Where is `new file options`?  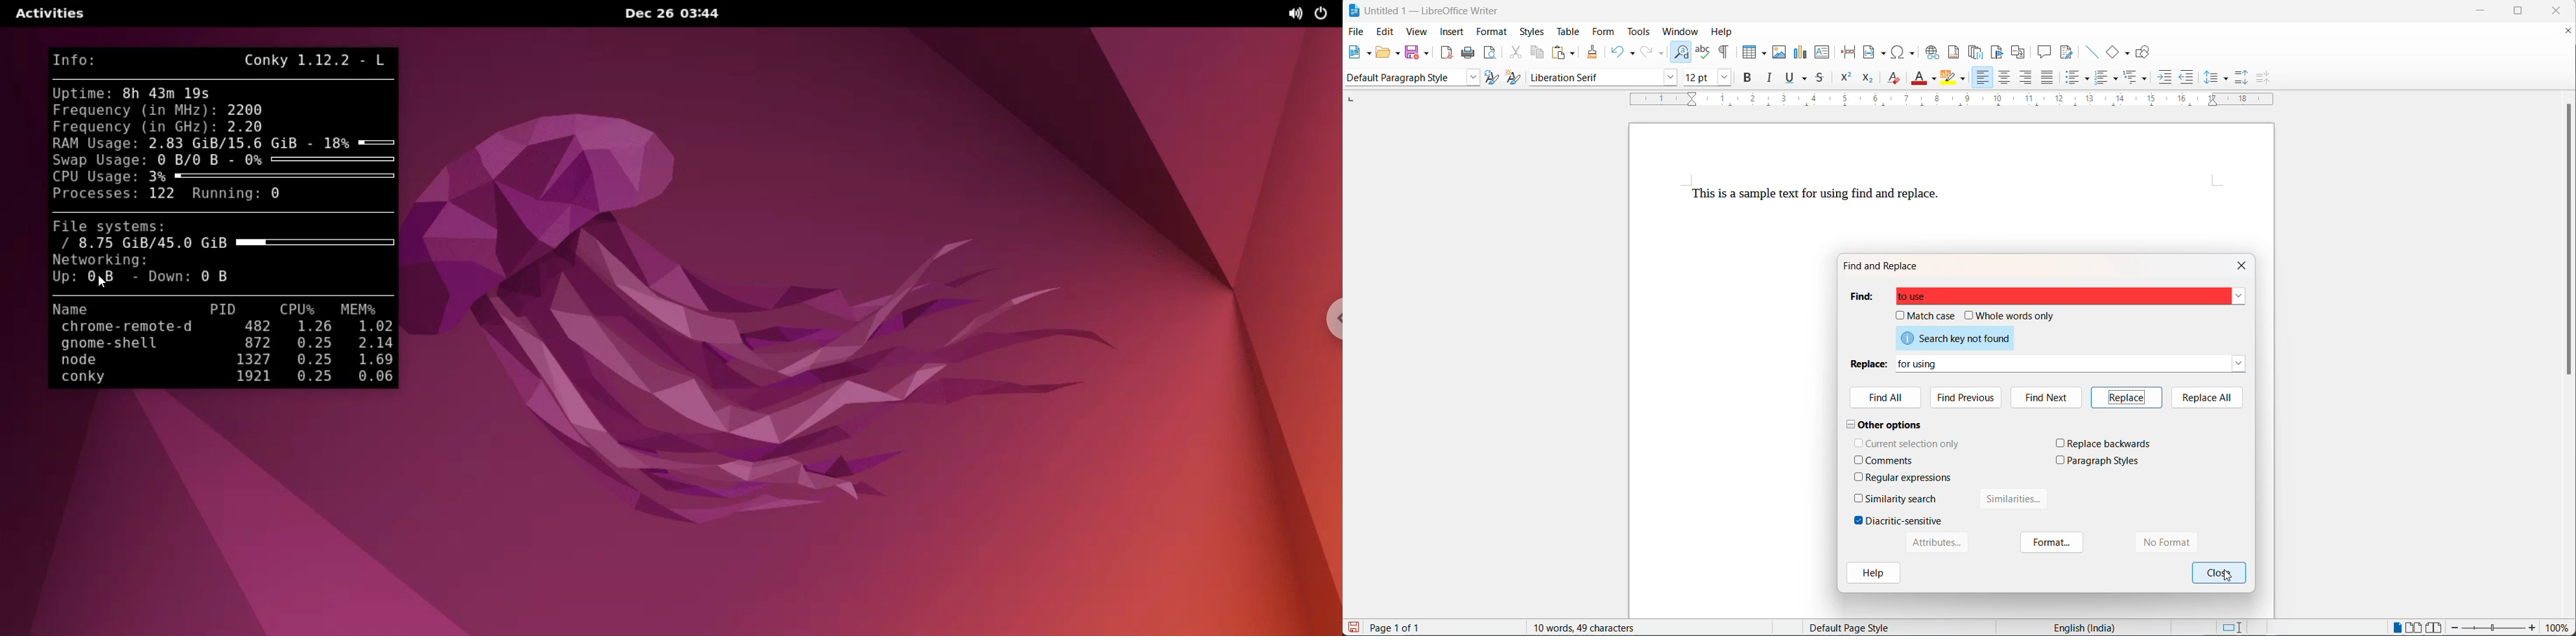
new file options is located at coordinates (1370, 54).